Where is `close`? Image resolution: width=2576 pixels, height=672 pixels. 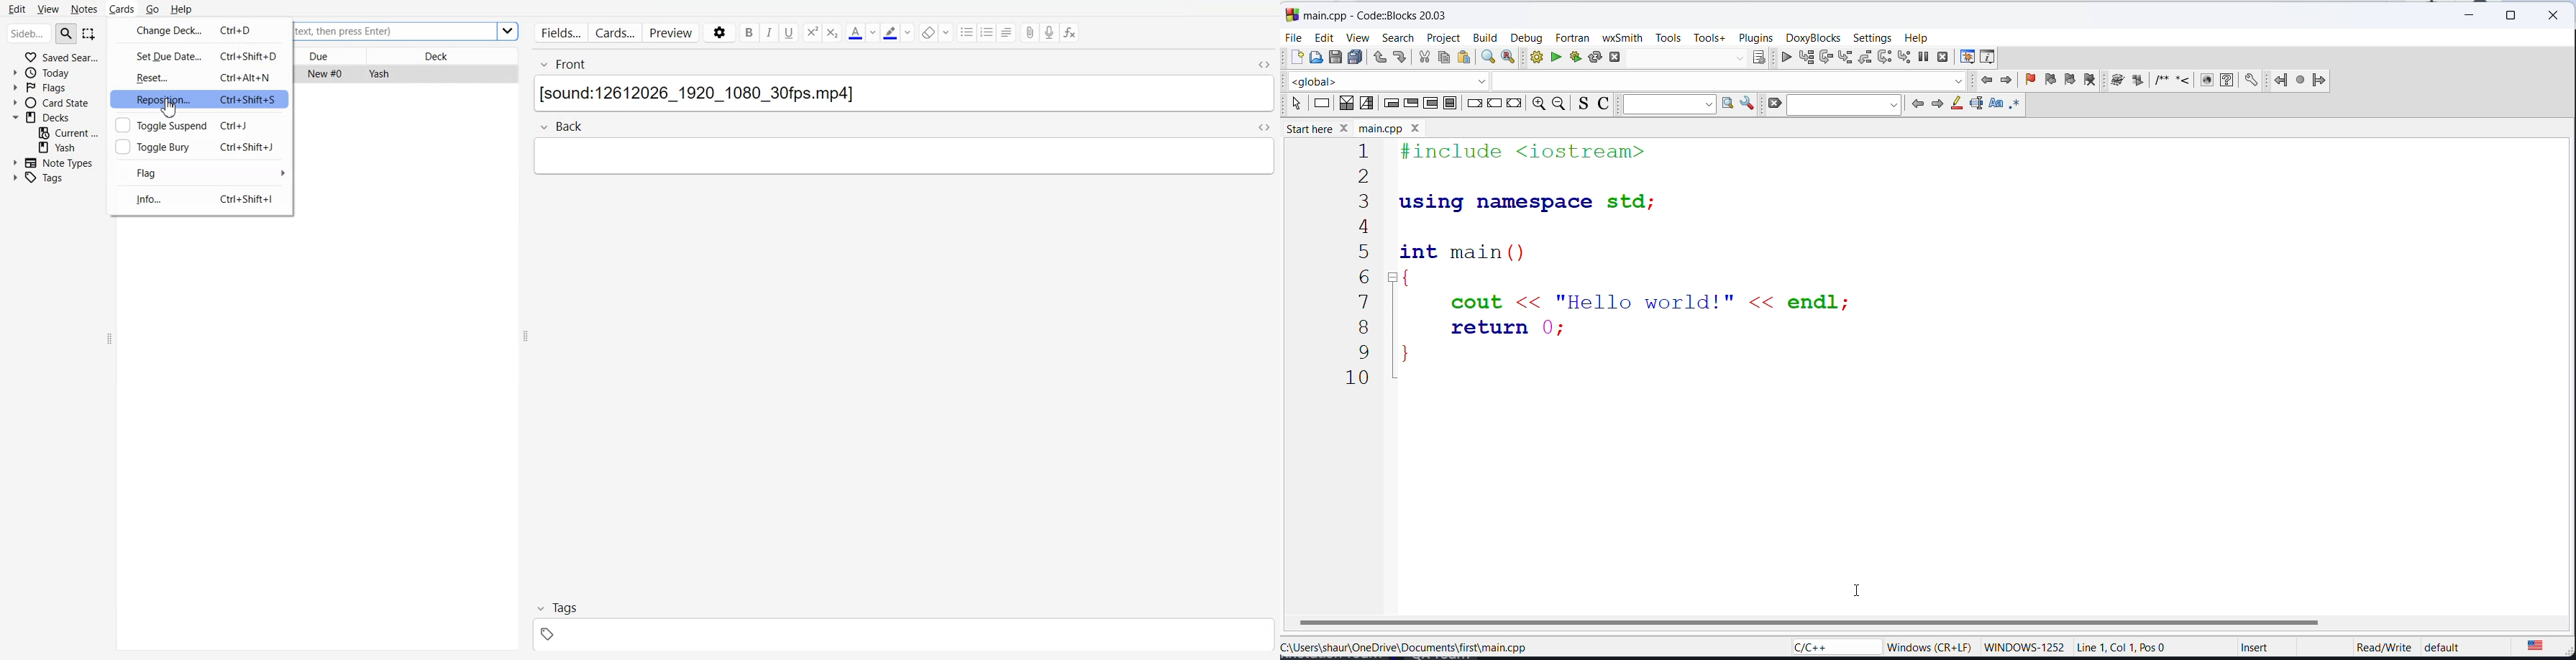 close is located at coordinates (2554, 17).